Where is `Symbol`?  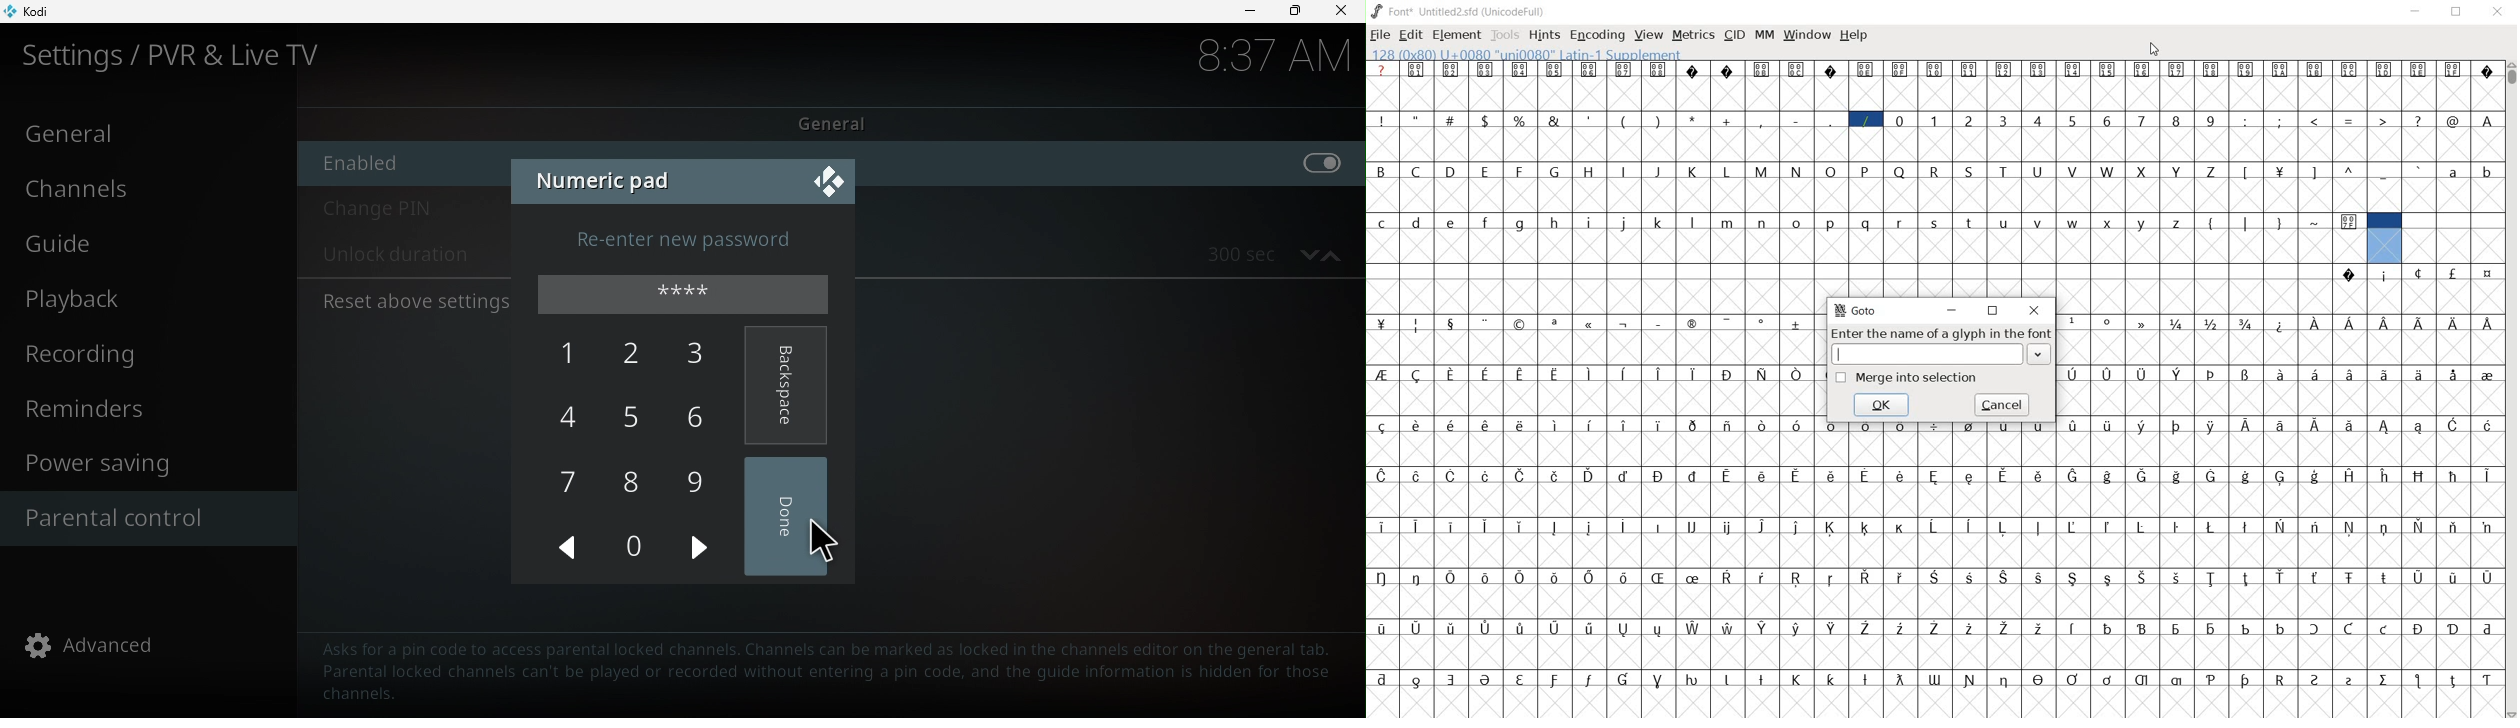 Symbol is located at coordinates (1830, 69).